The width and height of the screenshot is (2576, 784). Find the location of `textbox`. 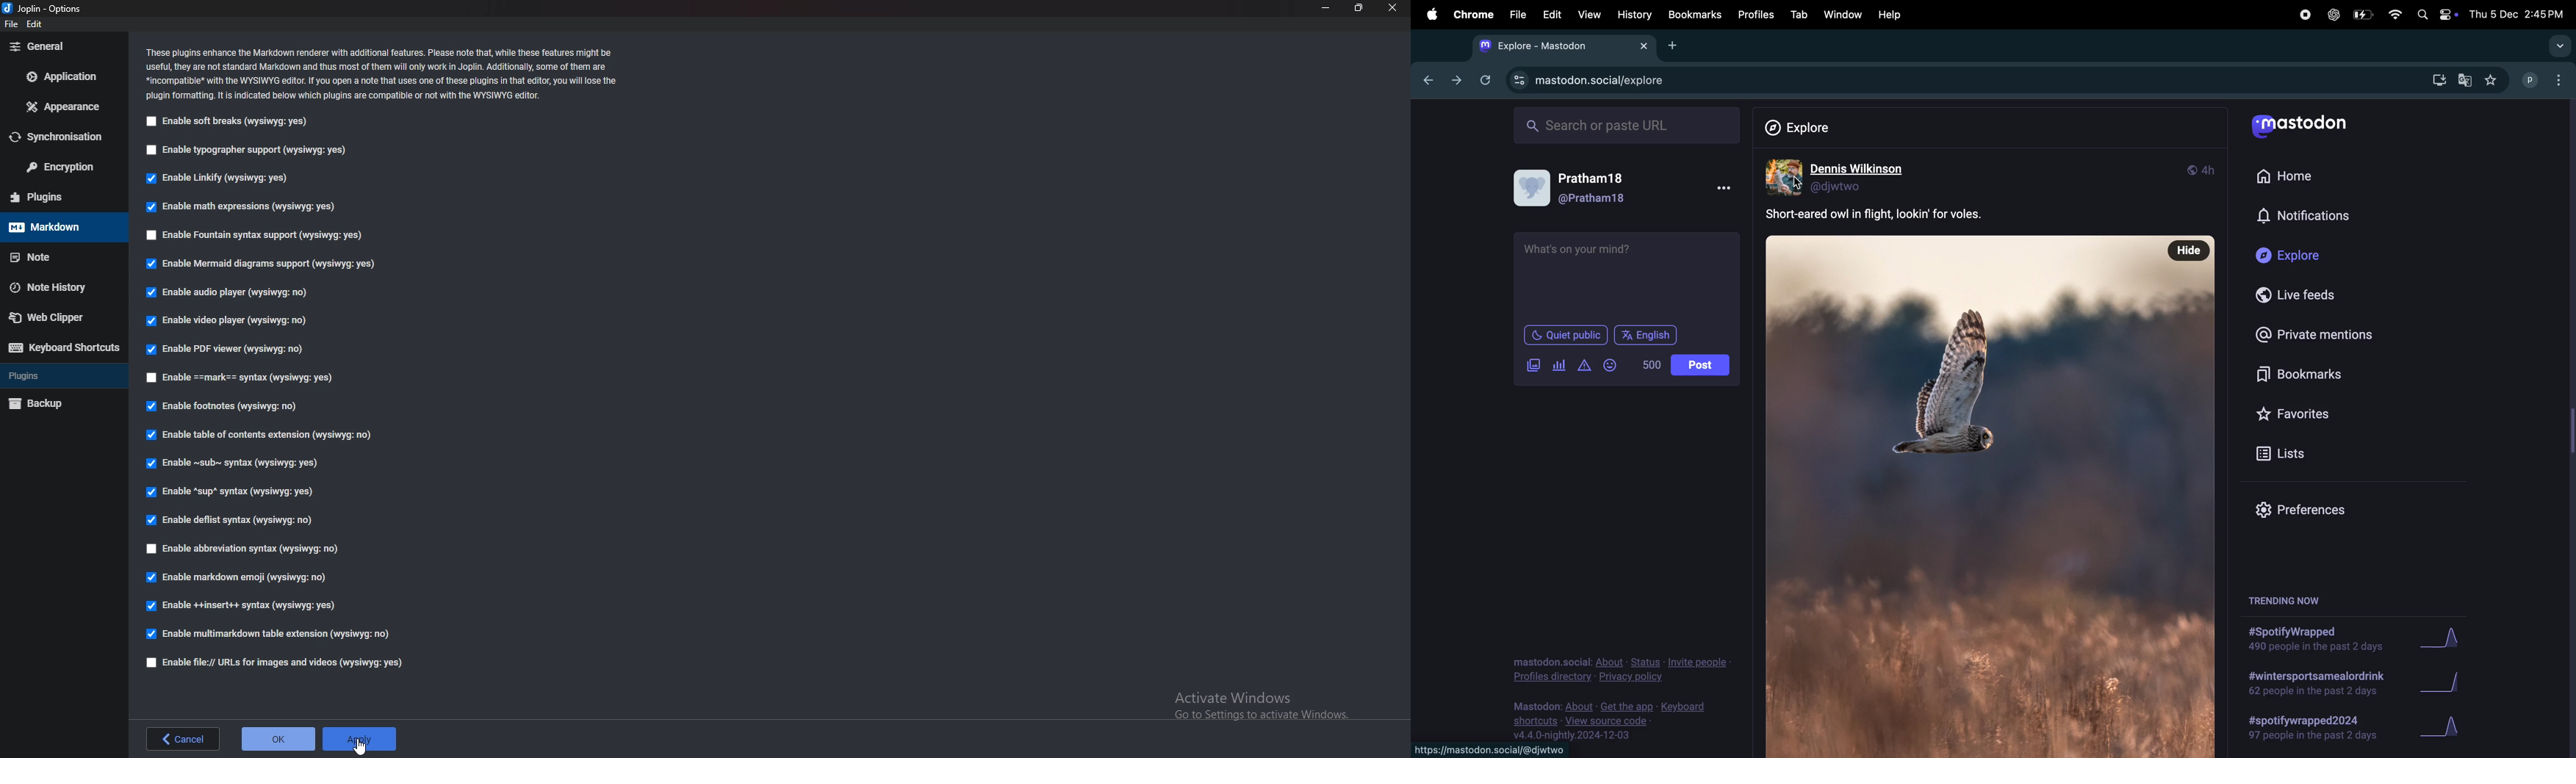

textbox is located at coordinates (1628, 276).